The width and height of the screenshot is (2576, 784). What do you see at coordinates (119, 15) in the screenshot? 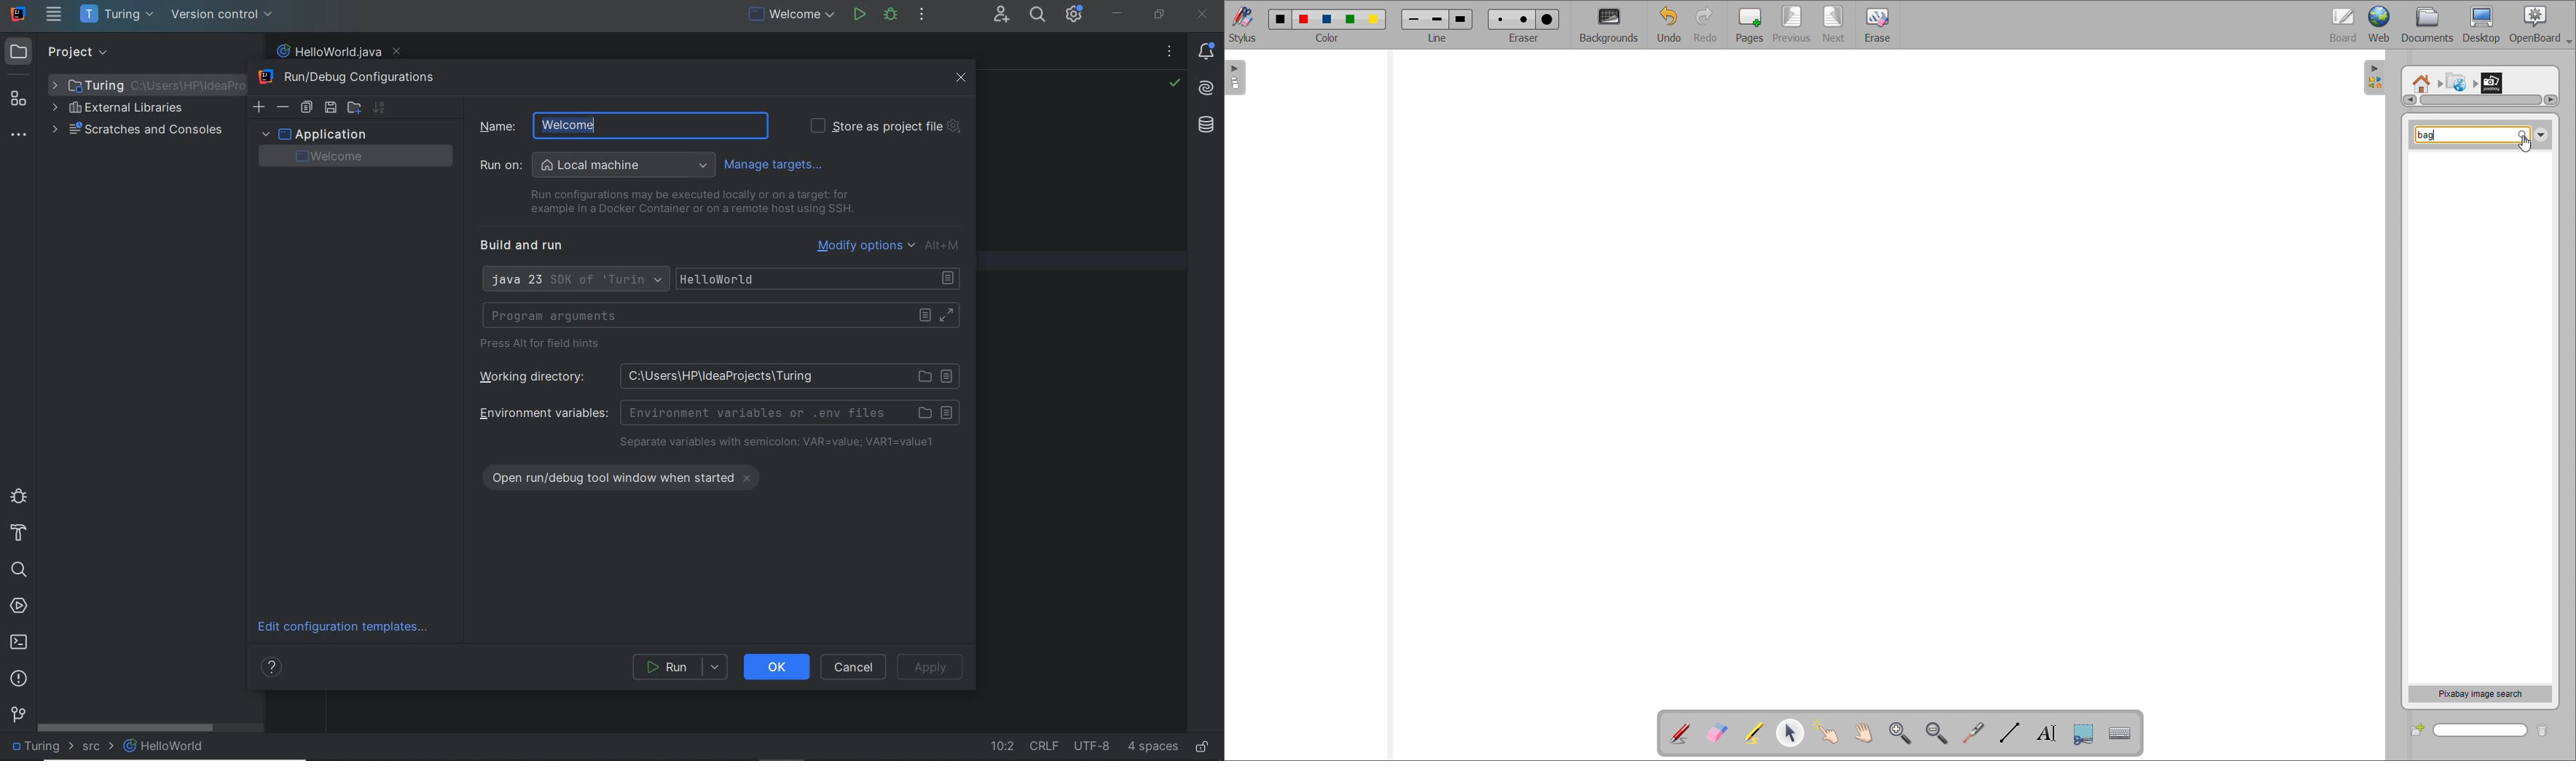
I see `project name` at bounding box center [119, 15].